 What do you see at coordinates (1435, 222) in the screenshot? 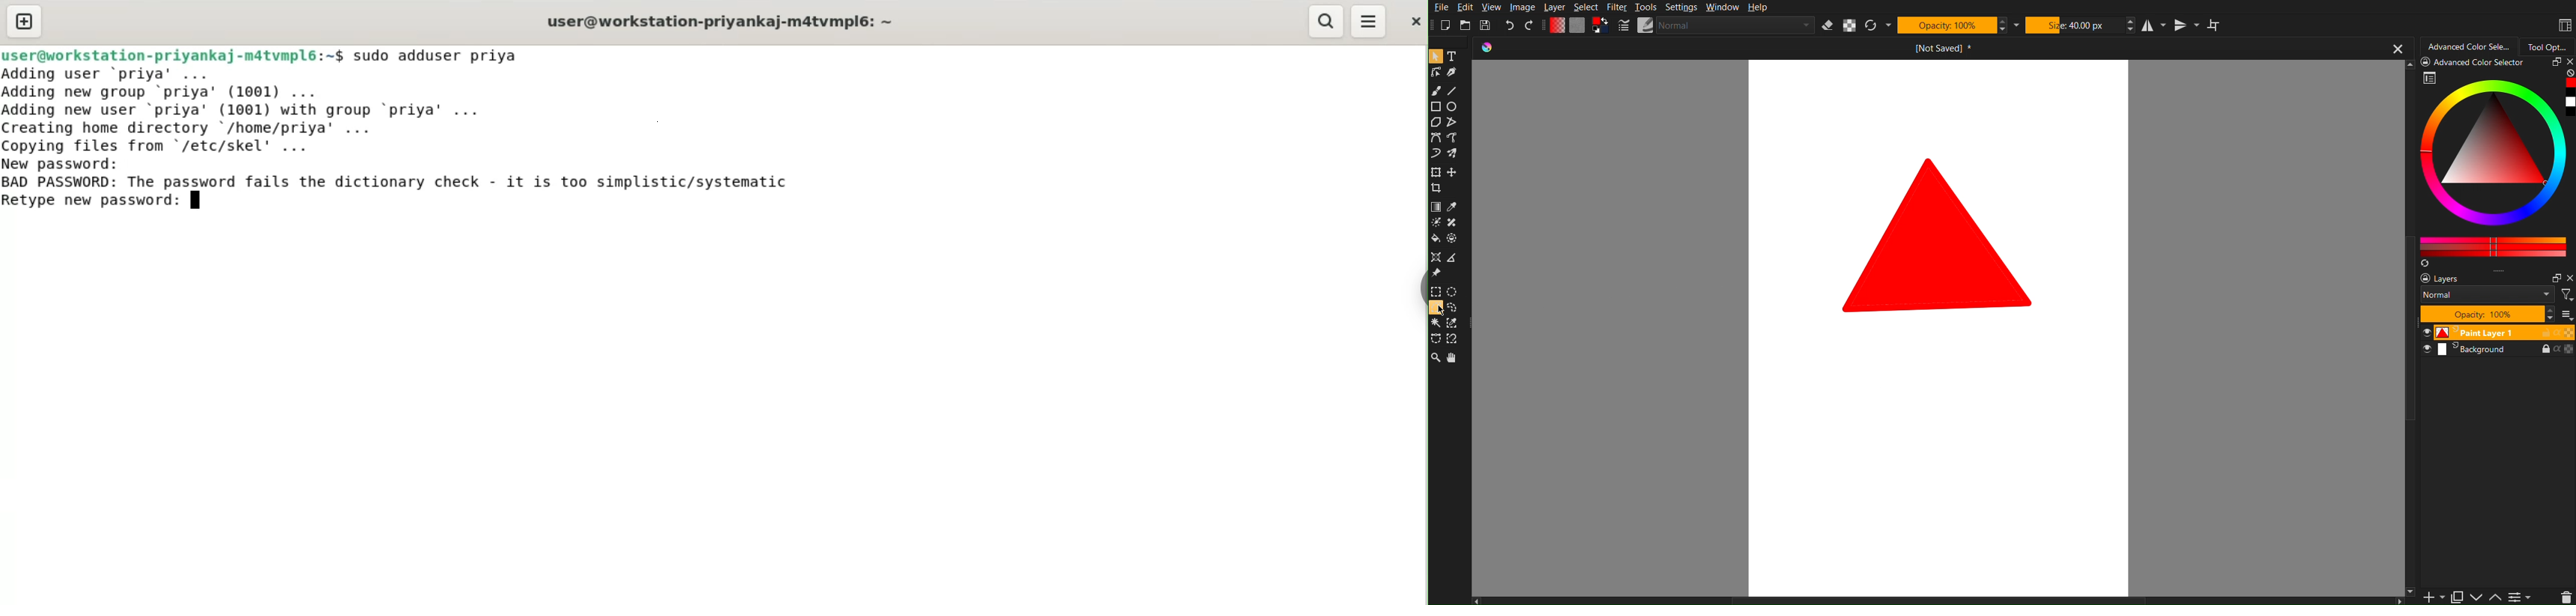
I see `Brightness` at bounding box center [1435, 222].